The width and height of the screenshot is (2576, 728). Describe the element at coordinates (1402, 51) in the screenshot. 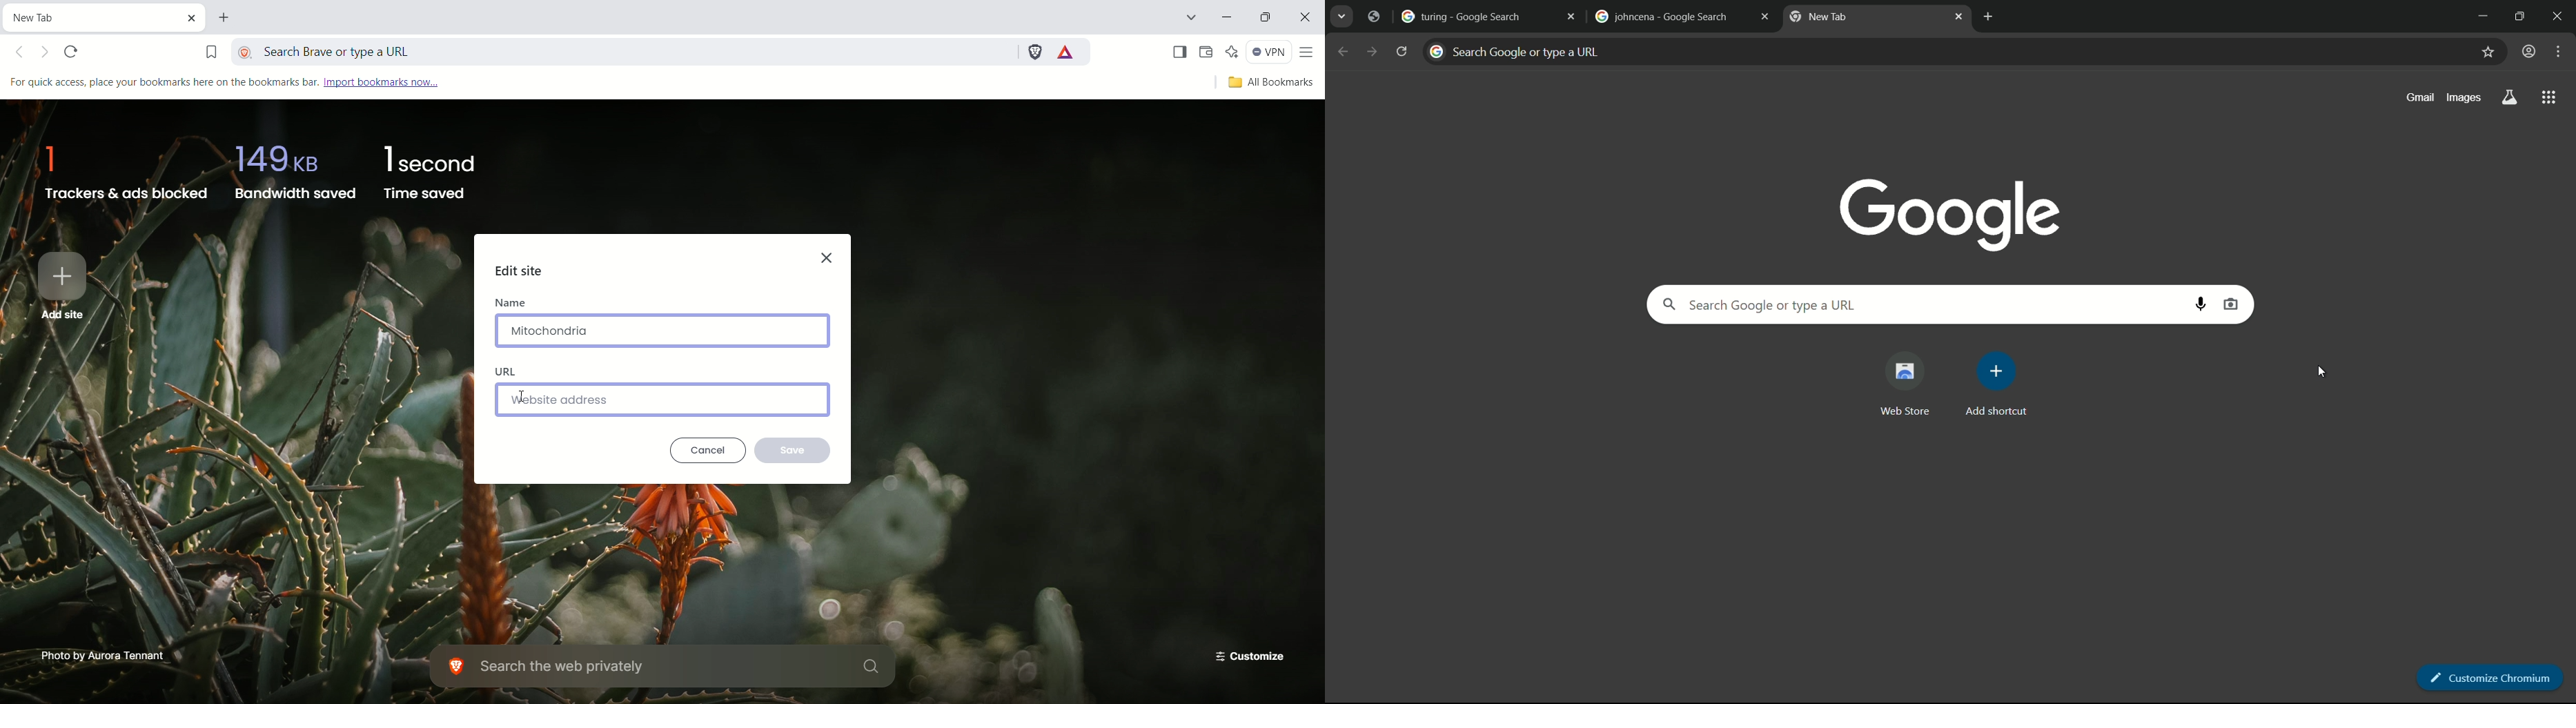

I see `reload` at that location.